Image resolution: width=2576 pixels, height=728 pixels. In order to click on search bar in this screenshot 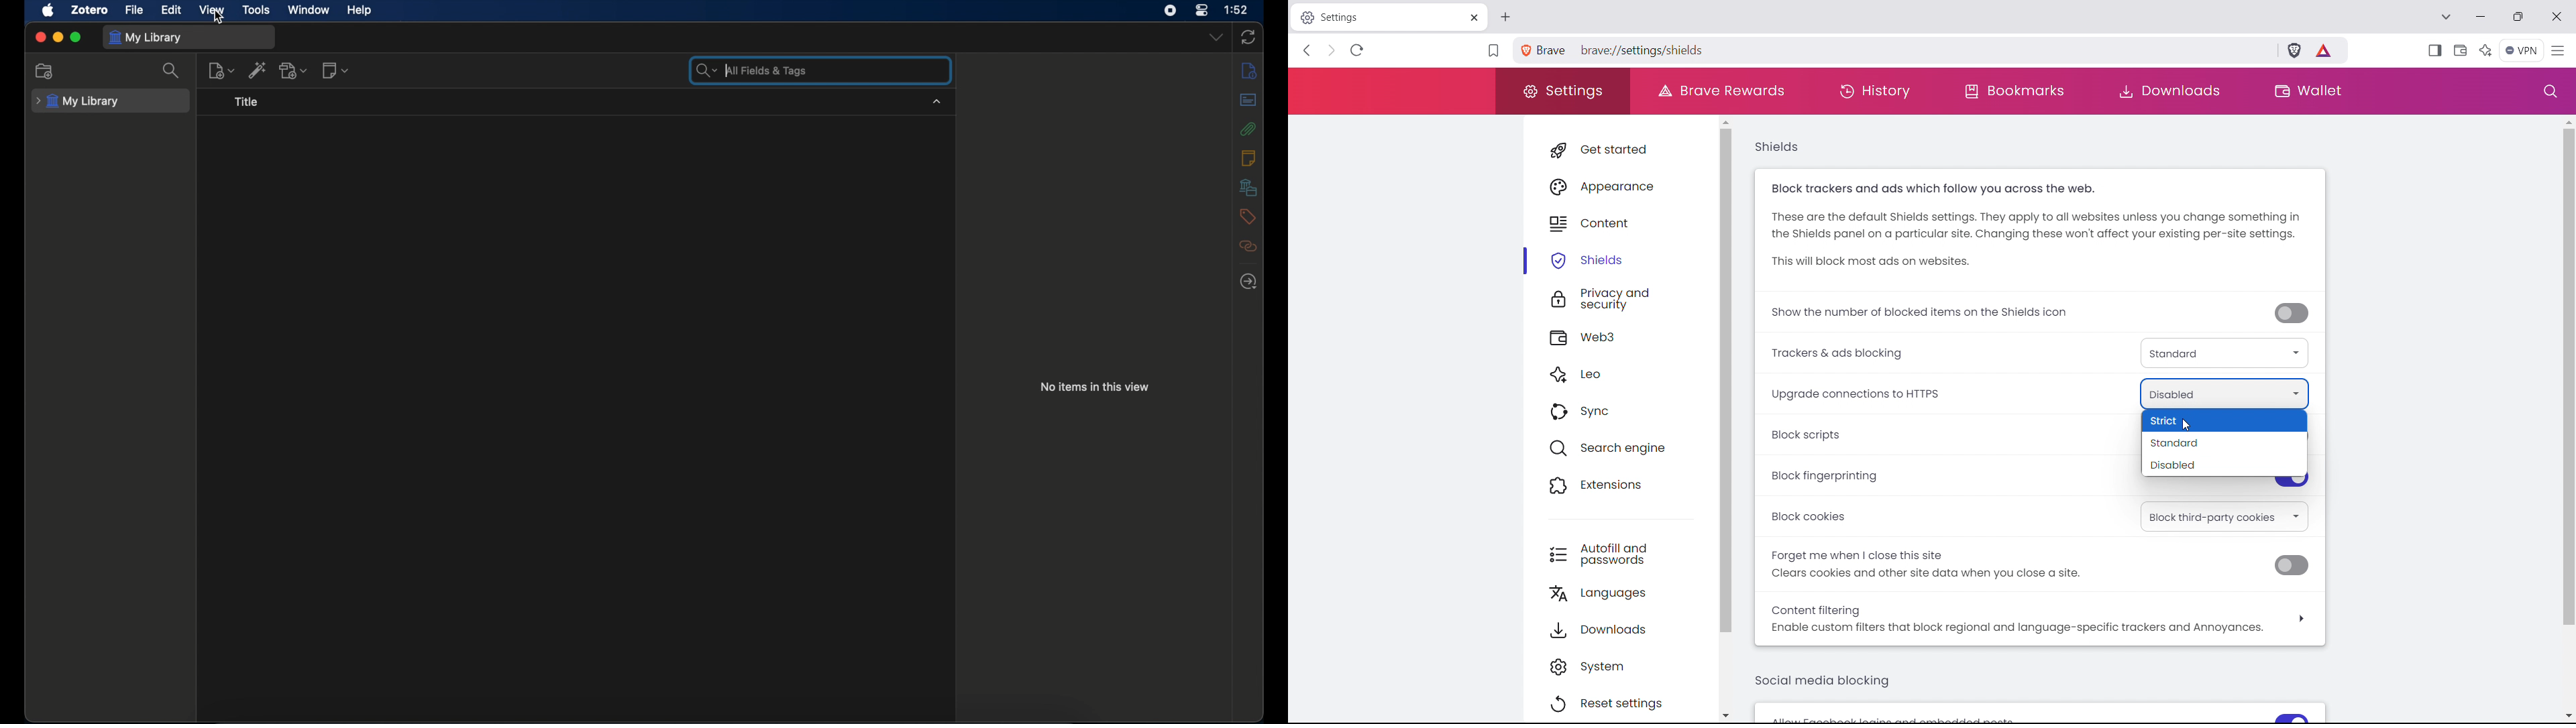, I will do `click(754, 70)`.